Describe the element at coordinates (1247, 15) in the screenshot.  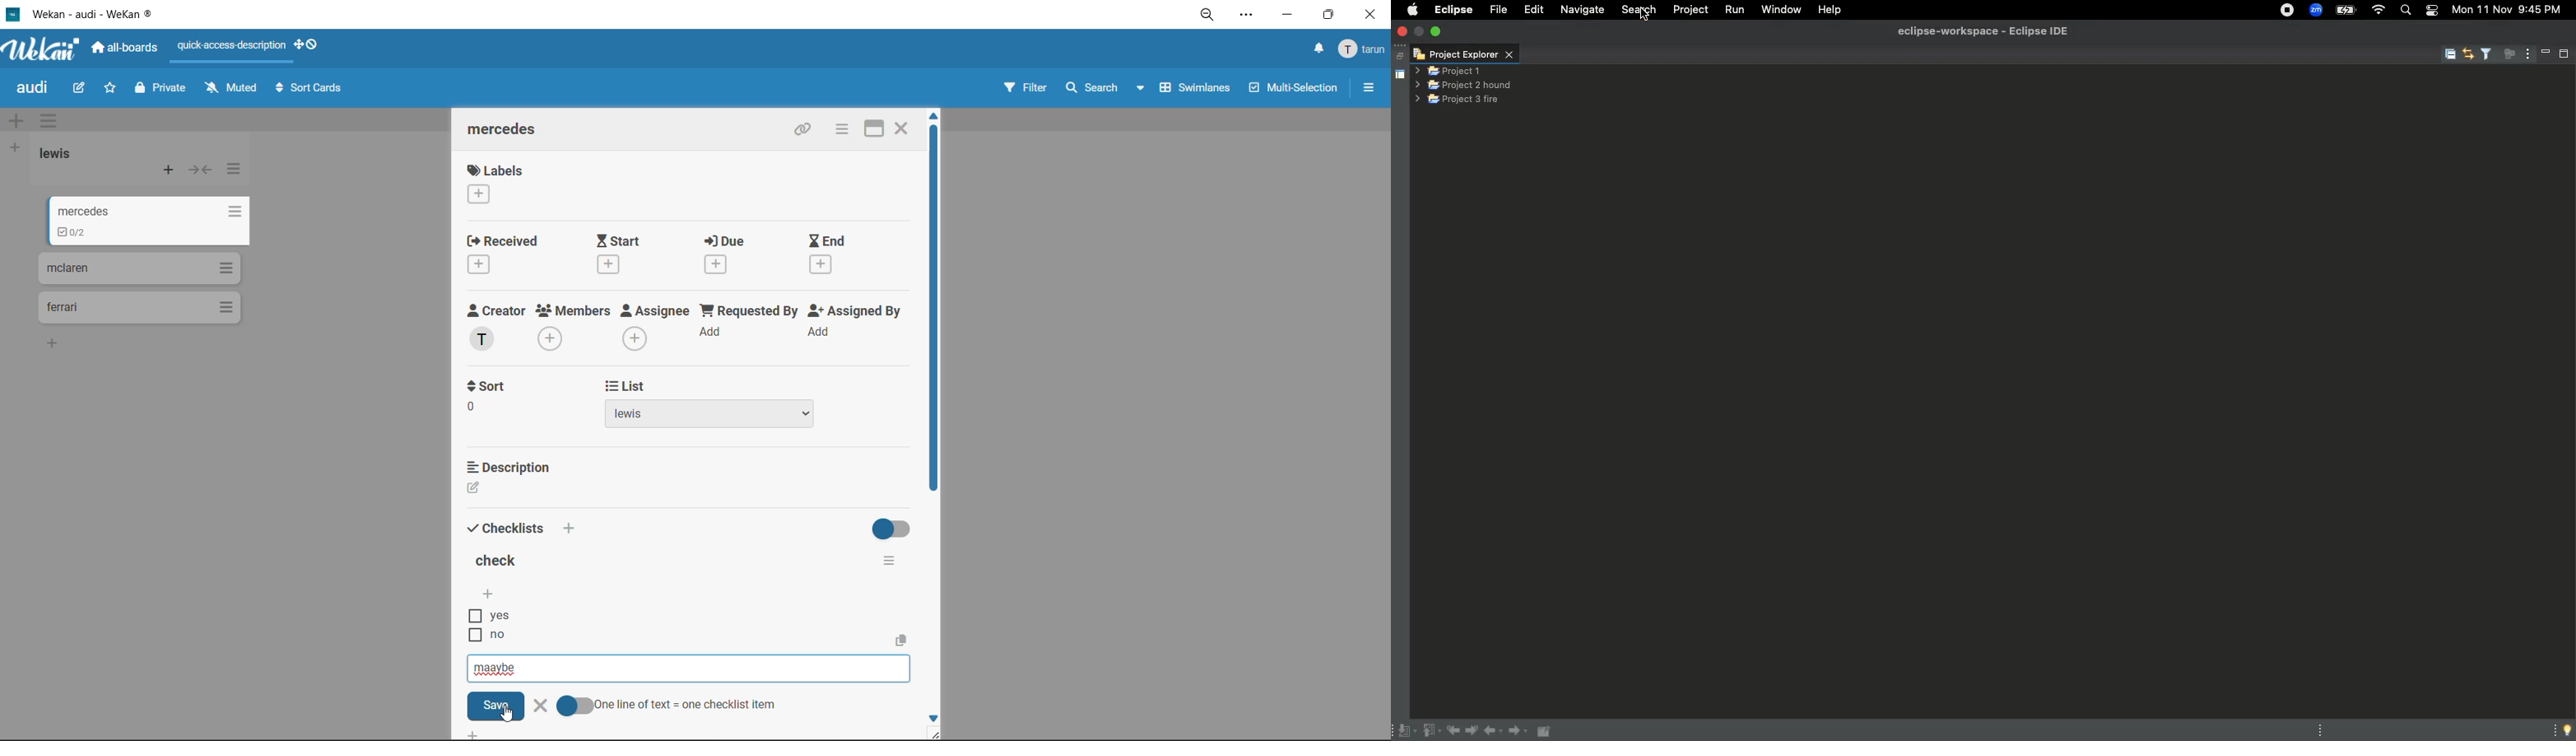
I see `settings` at that location.